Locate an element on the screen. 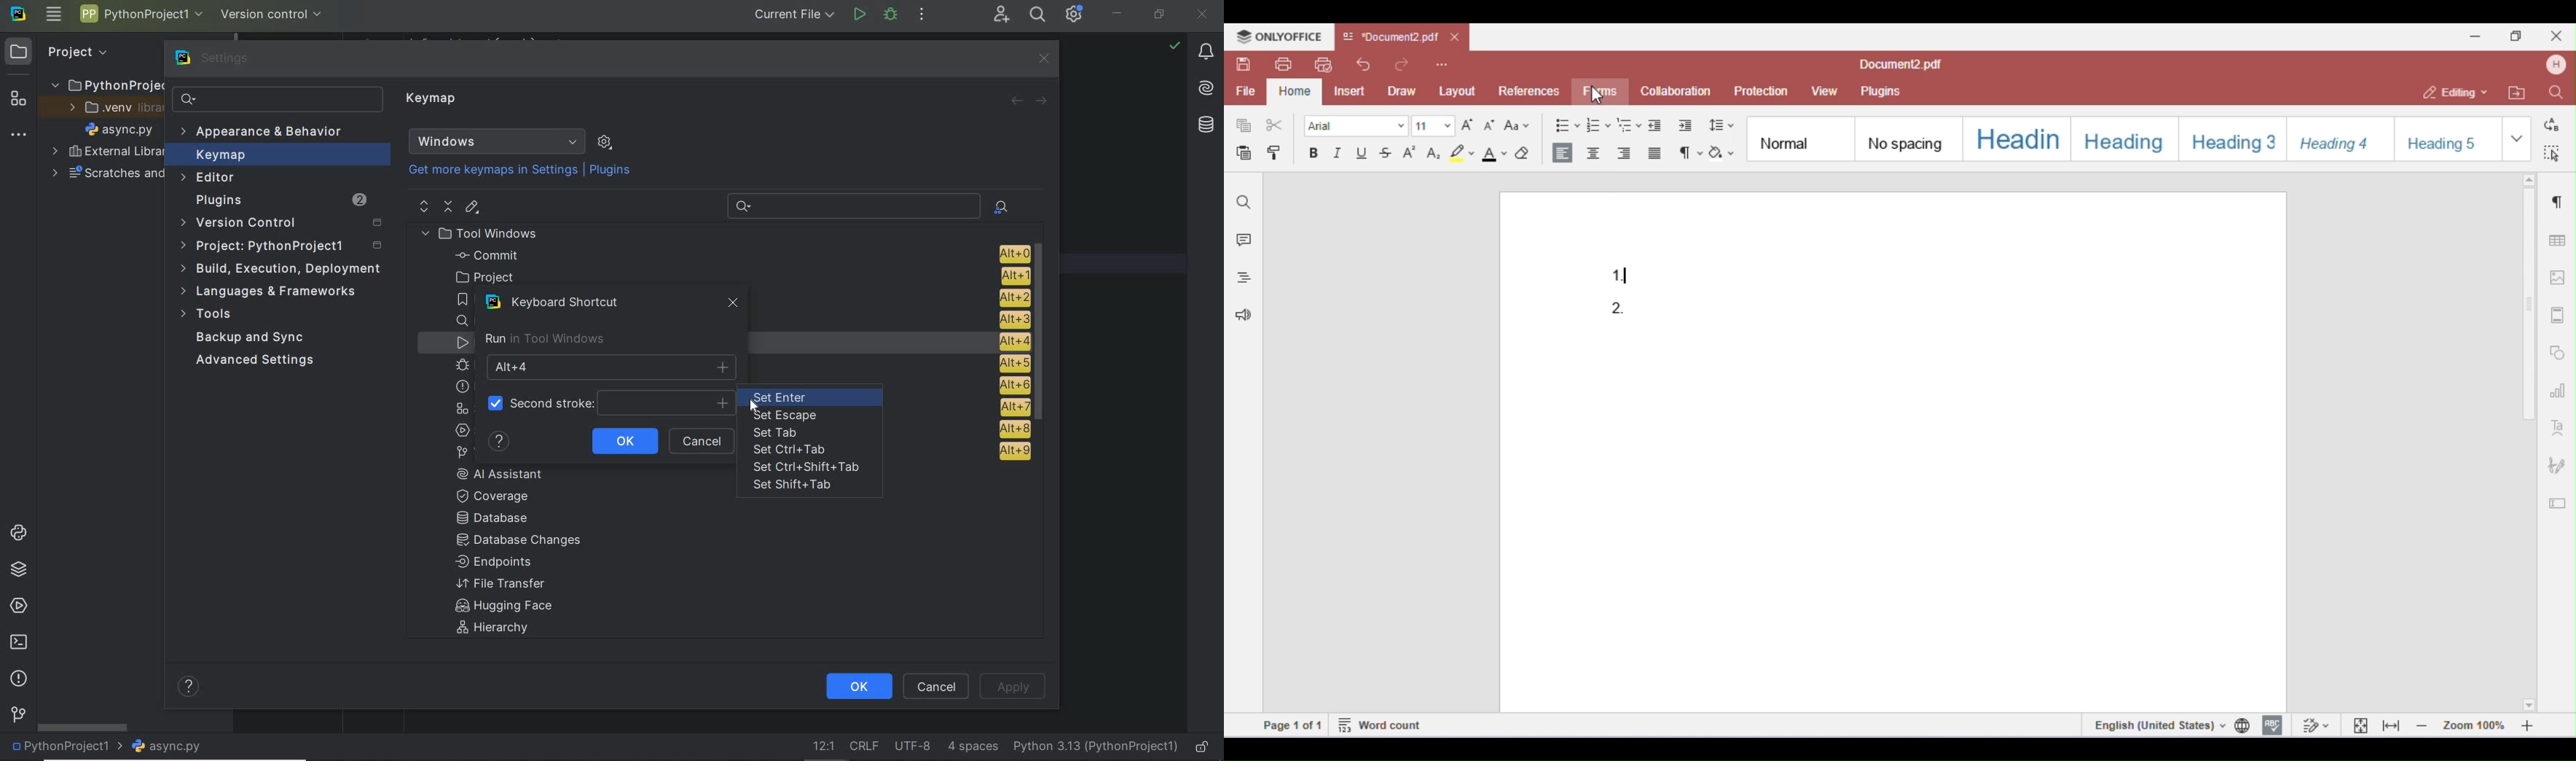 The width and height of the screenshot is (2576, 784). python packages is located at coordinates (17, 570).